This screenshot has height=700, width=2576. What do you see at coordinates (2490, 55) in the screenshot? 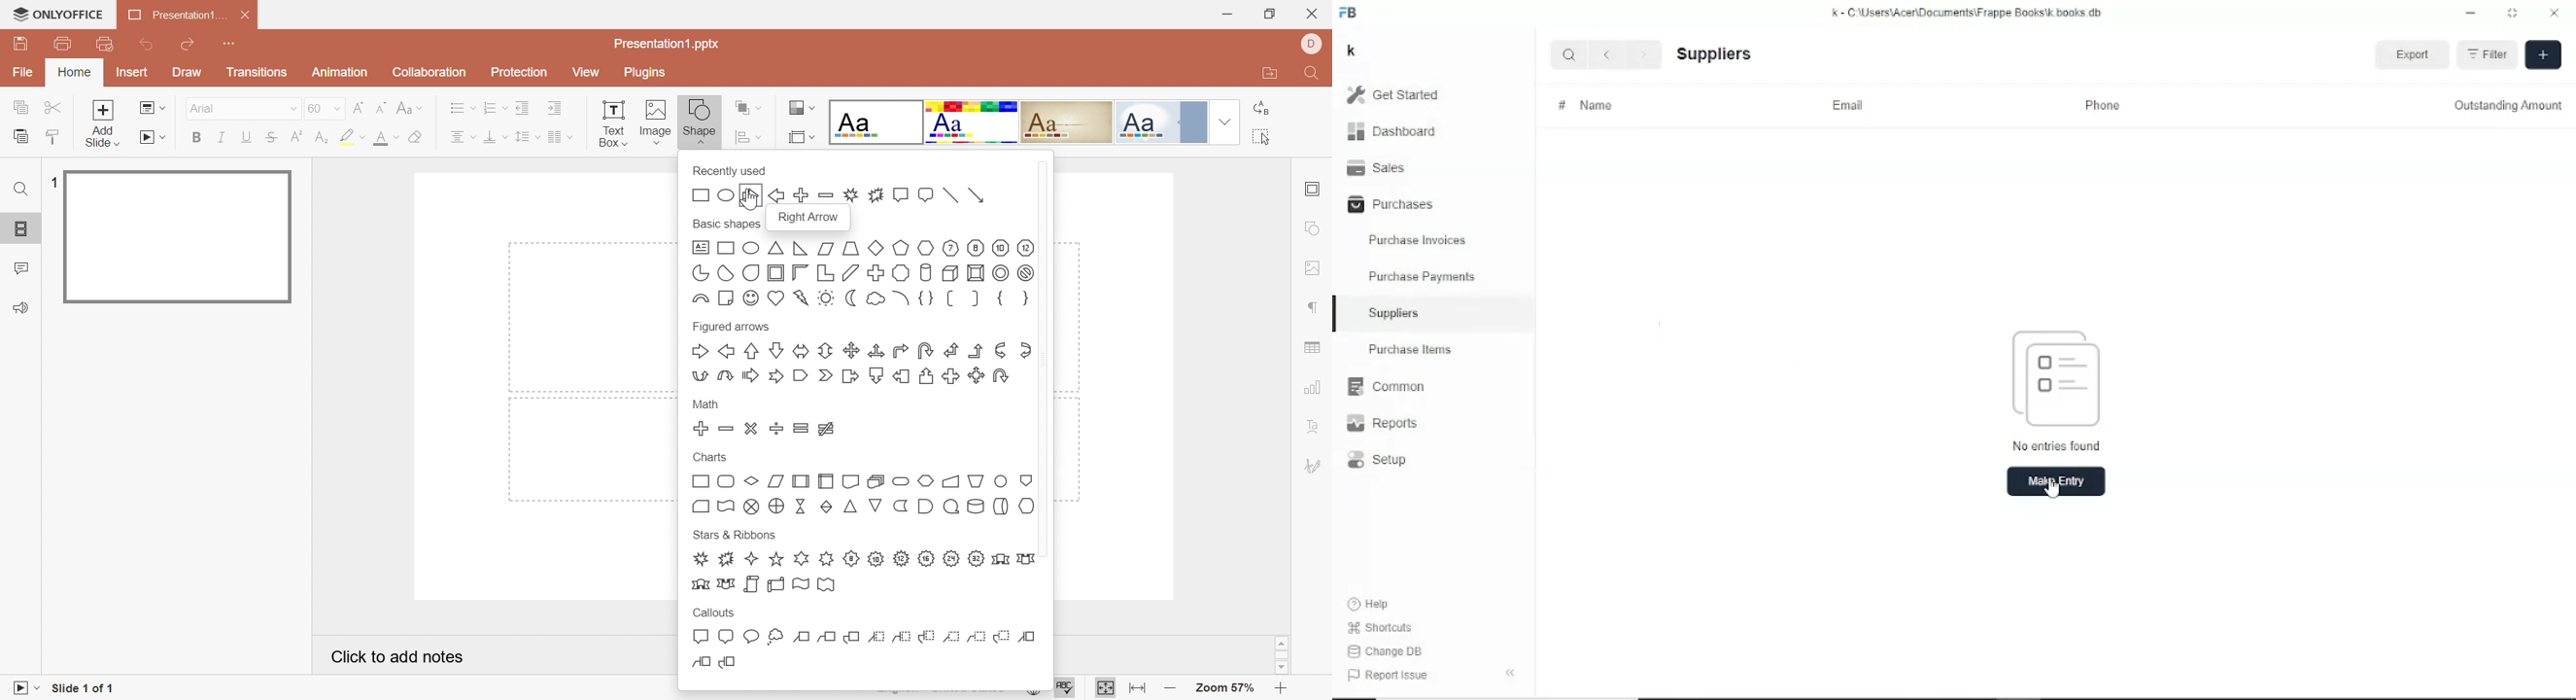
I see `Filter` at bounding box center [2490, 55].